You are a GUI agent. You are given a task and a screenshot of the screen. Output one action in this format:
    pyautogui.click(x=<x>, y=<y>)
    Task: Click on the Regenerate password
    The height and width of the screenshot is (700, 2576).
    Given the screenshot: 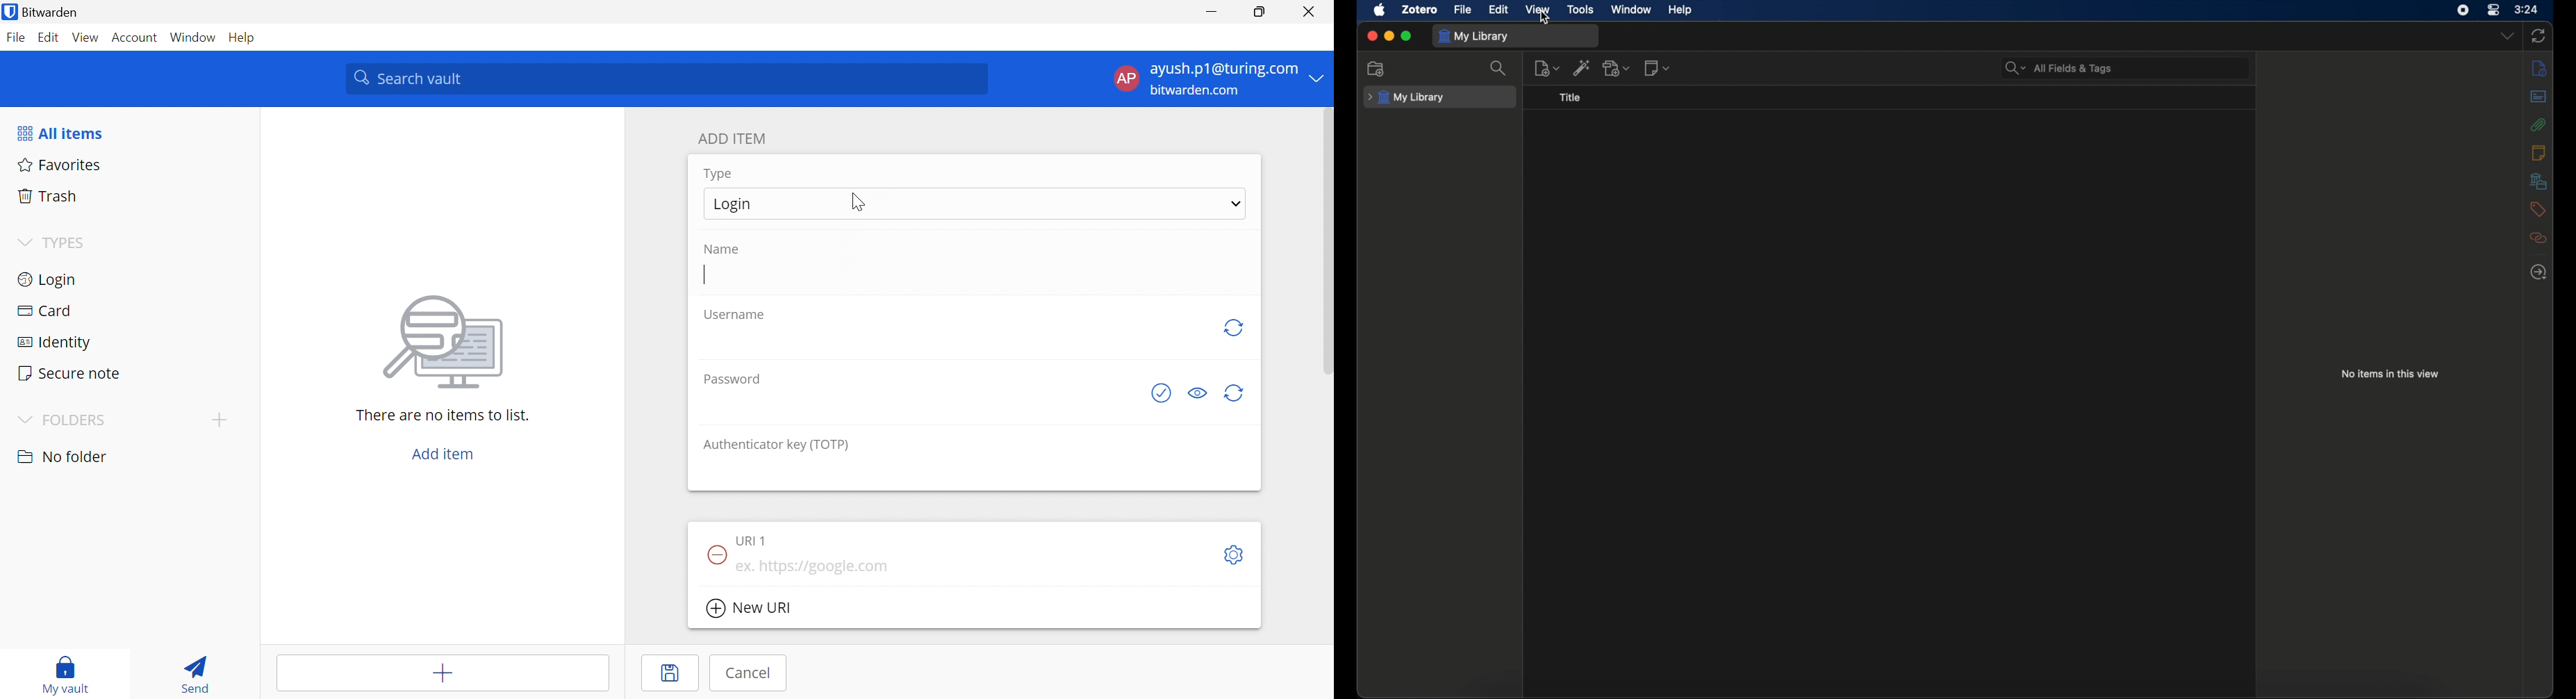 What is the action you would take?
    pyautogui.click(x=1237, y=393)
    